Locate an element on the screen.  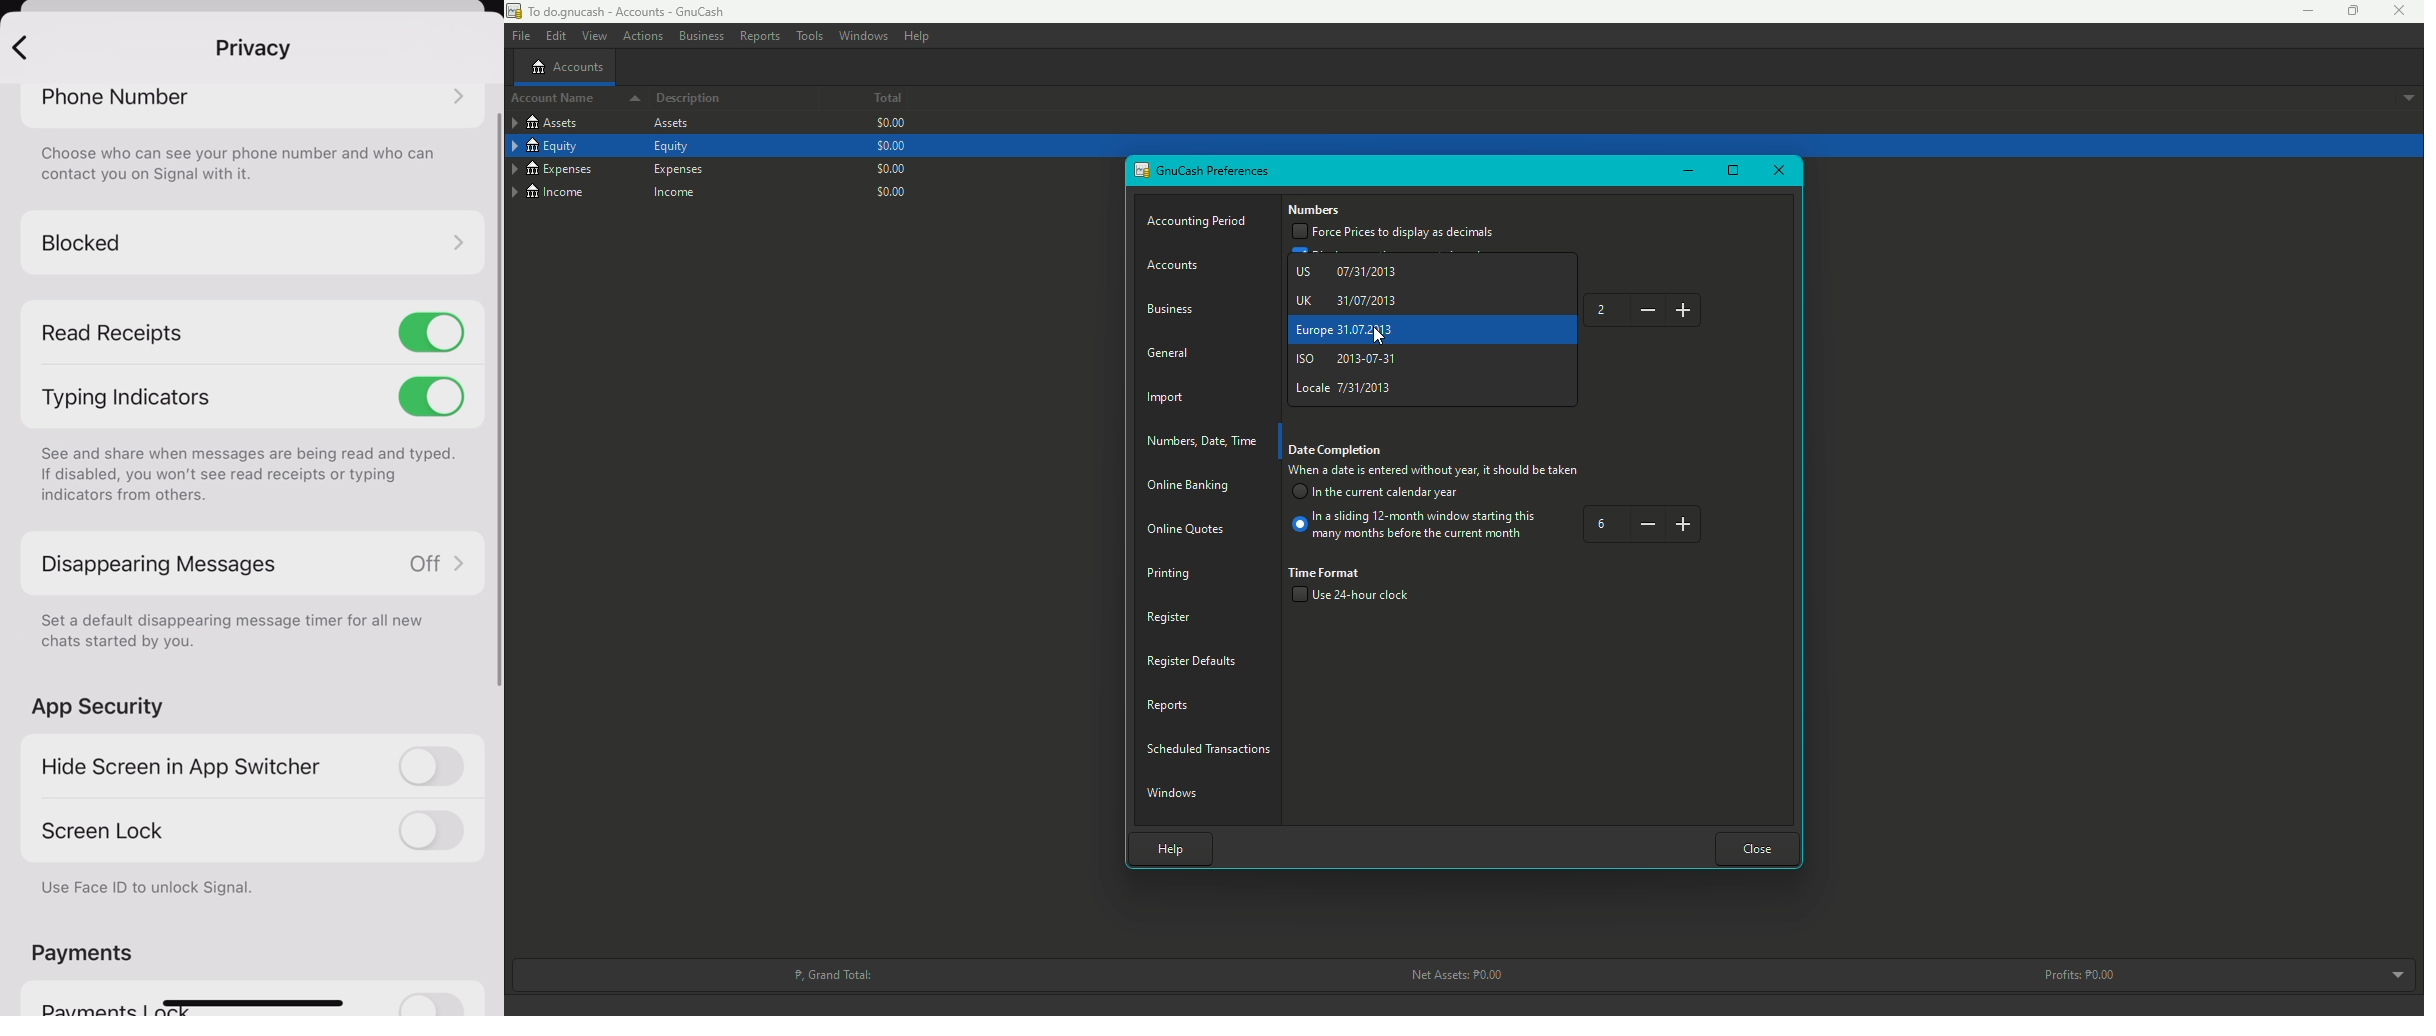
2 is located at coordinates (1646, 310).